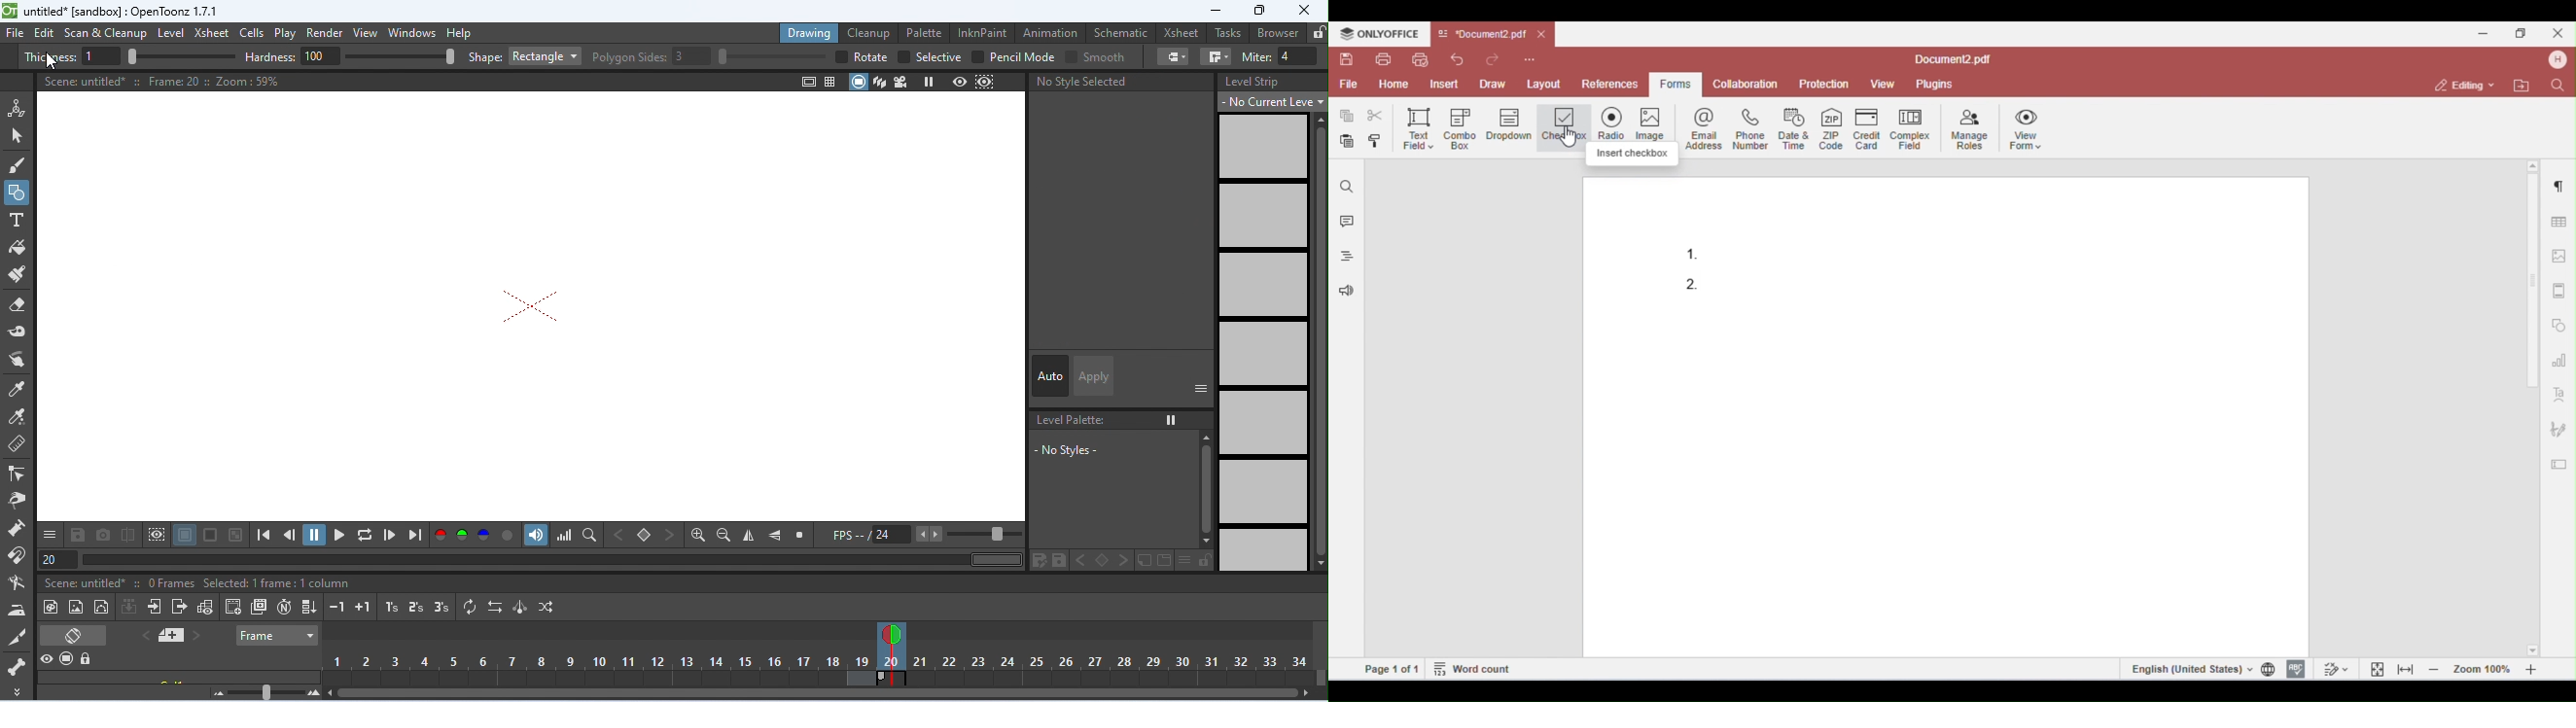 The image size is (2576, 728). What do you see at coordinates (1172, 56) in the screenshot?
I see `cap` at bounding box center [1172, 56].